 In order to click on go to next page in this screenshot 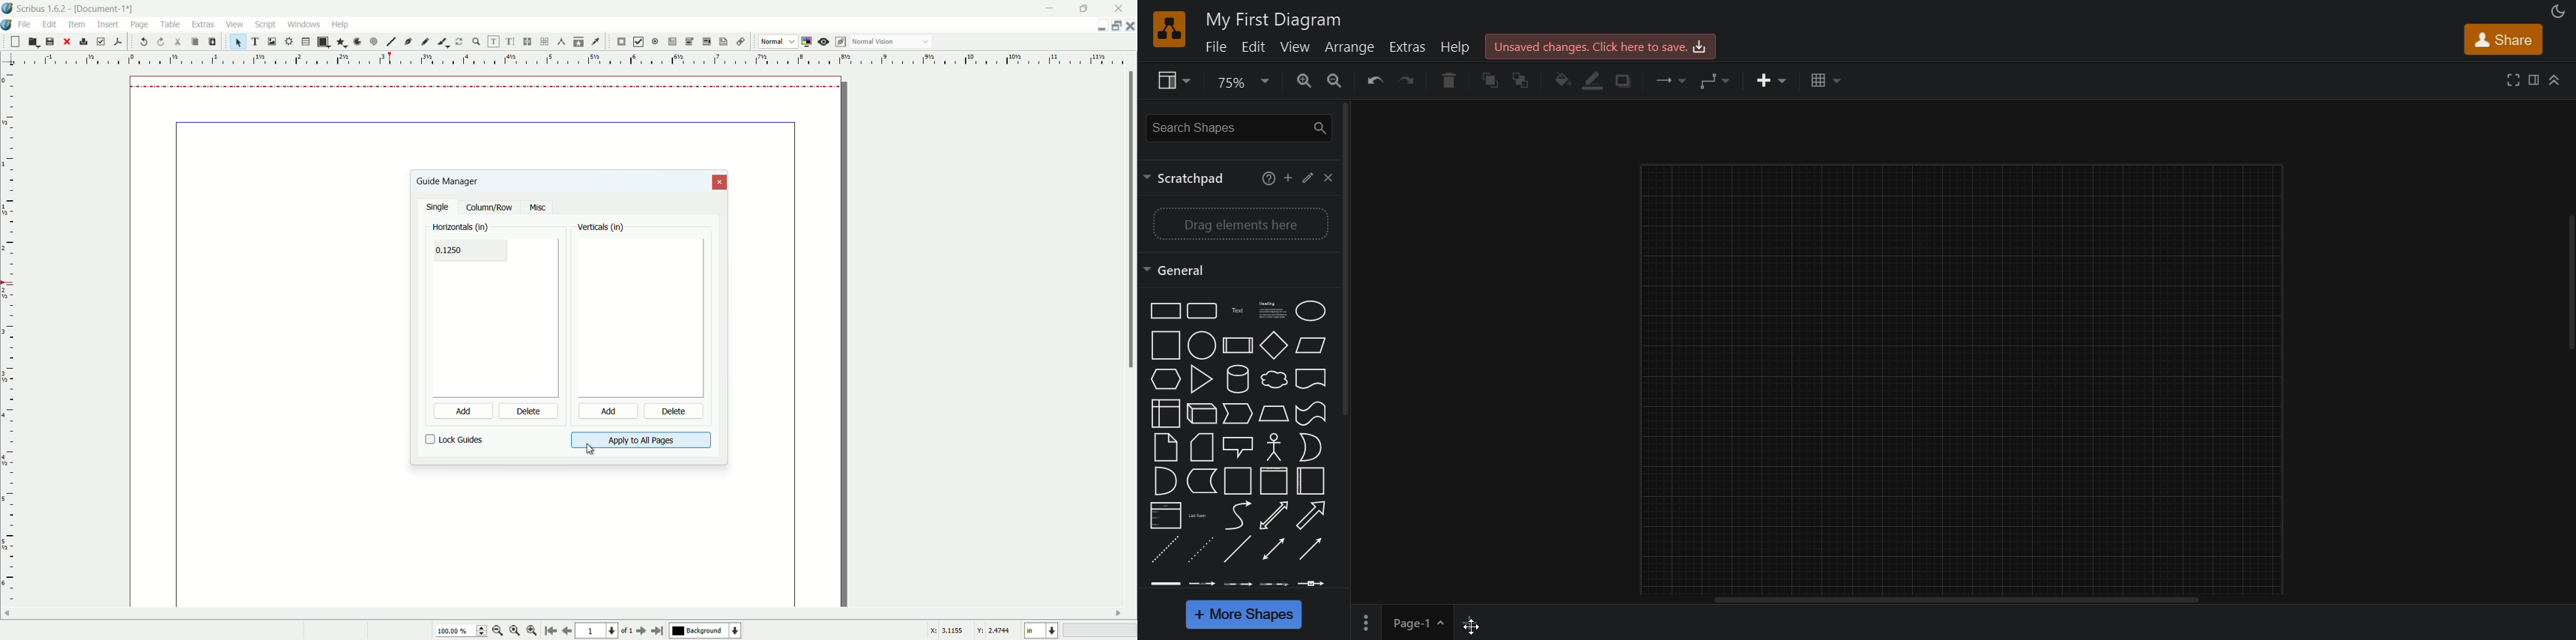, I will do `click(639, 631)`.